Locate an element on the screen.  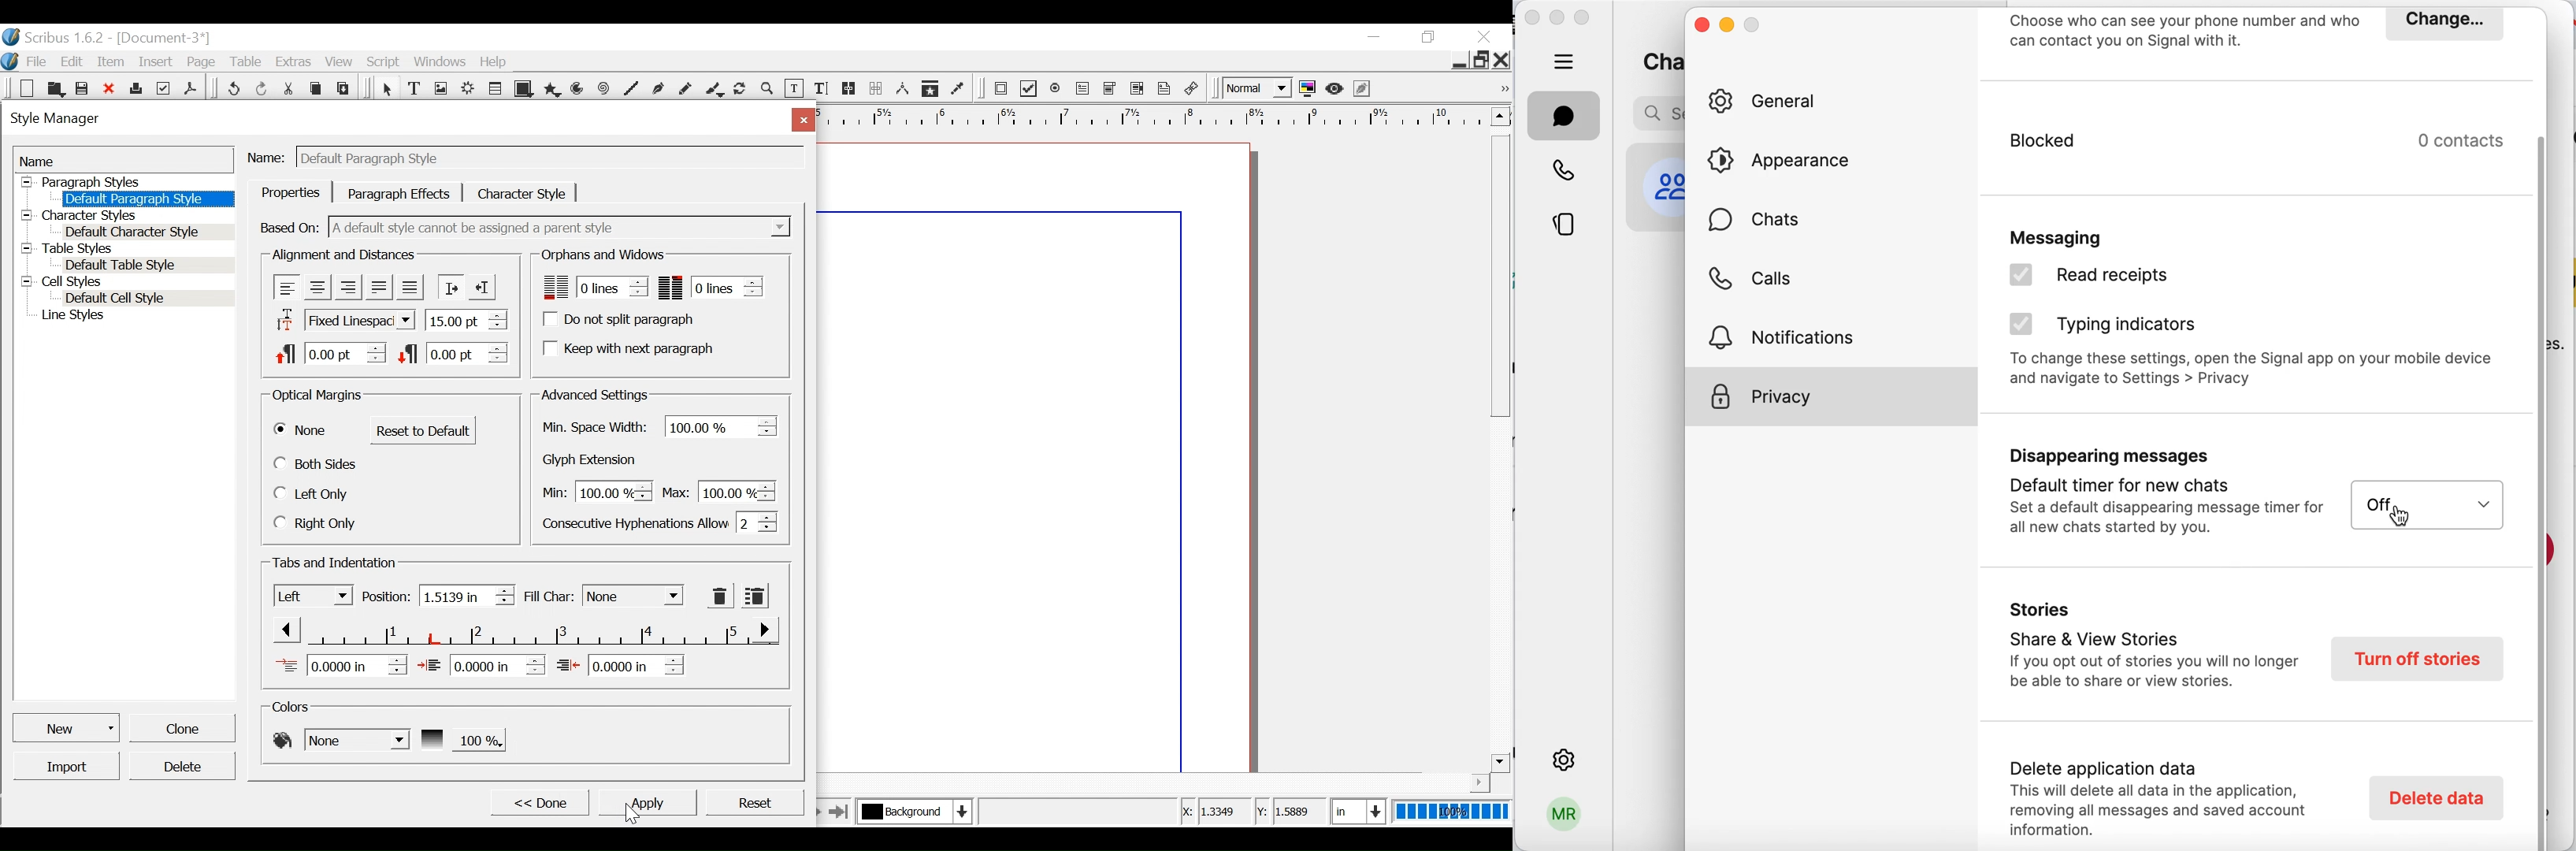
Restore is located at coordinates (1429, 38).